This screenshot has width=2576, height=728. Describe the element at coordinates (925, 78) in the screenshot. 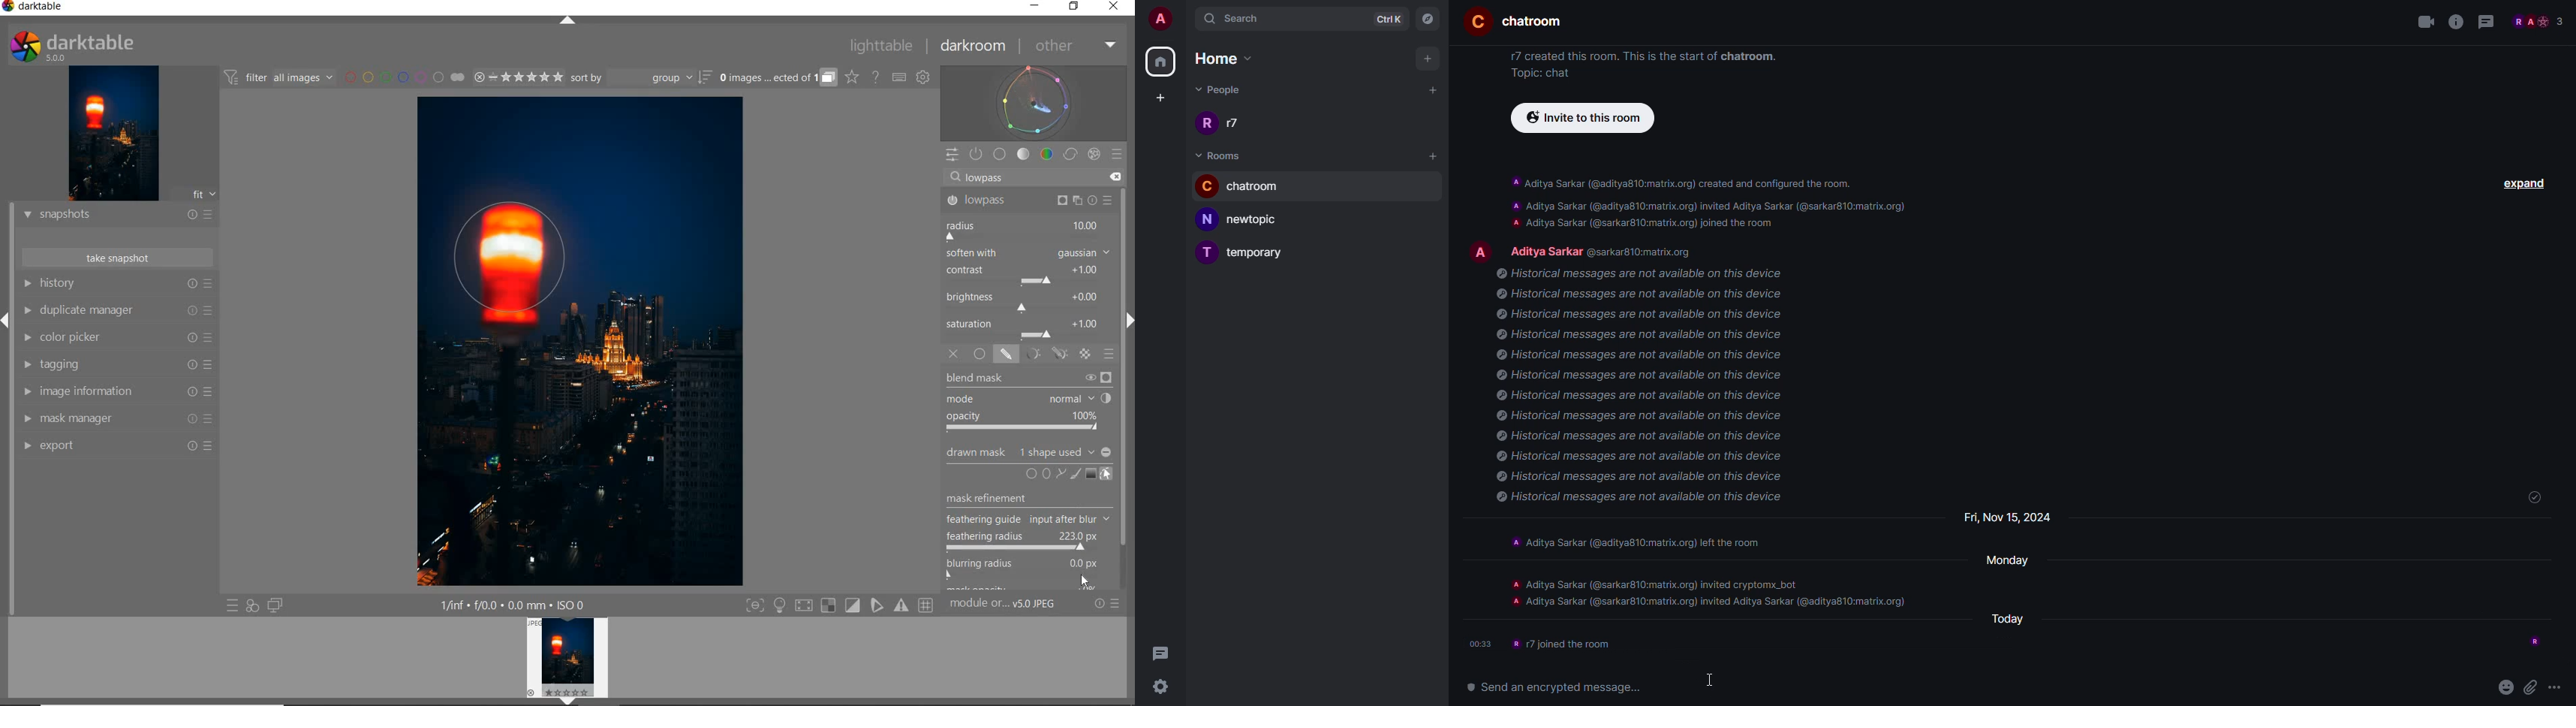

I see `SHOW GLOBAL PREFERENCES` at that location.